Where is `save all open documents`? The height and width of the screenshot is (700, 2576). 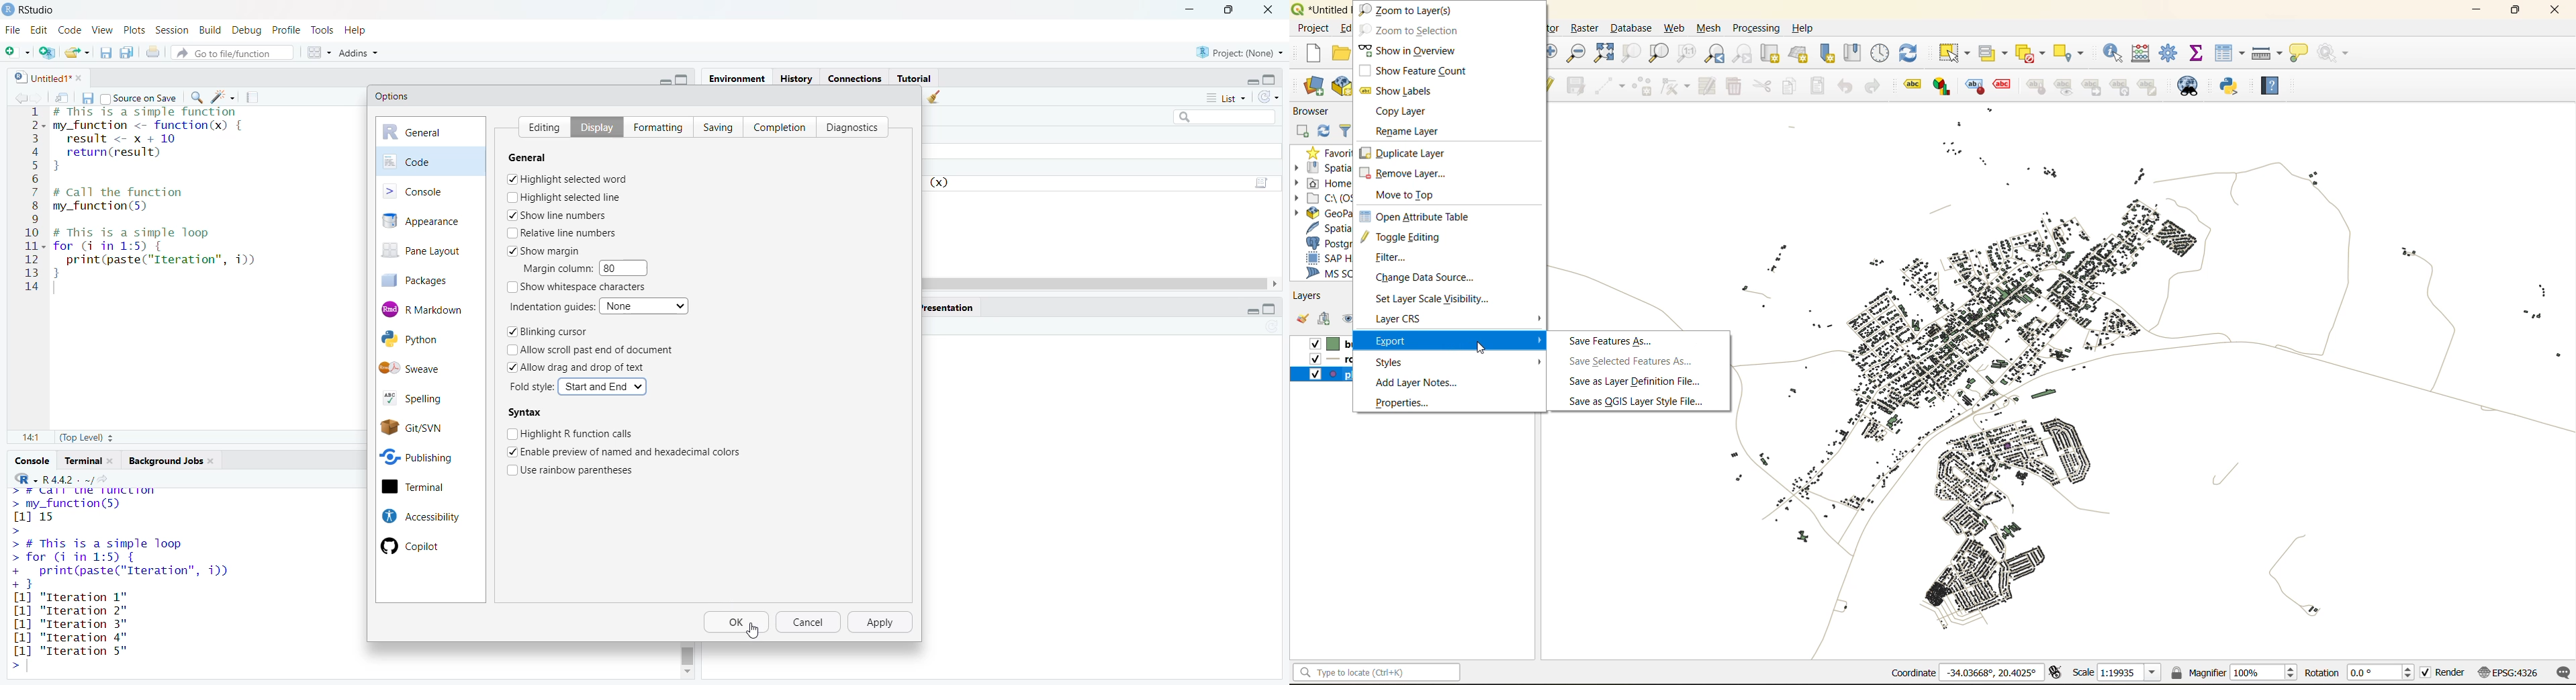 save all open documents is located at coordinates (127, 52).